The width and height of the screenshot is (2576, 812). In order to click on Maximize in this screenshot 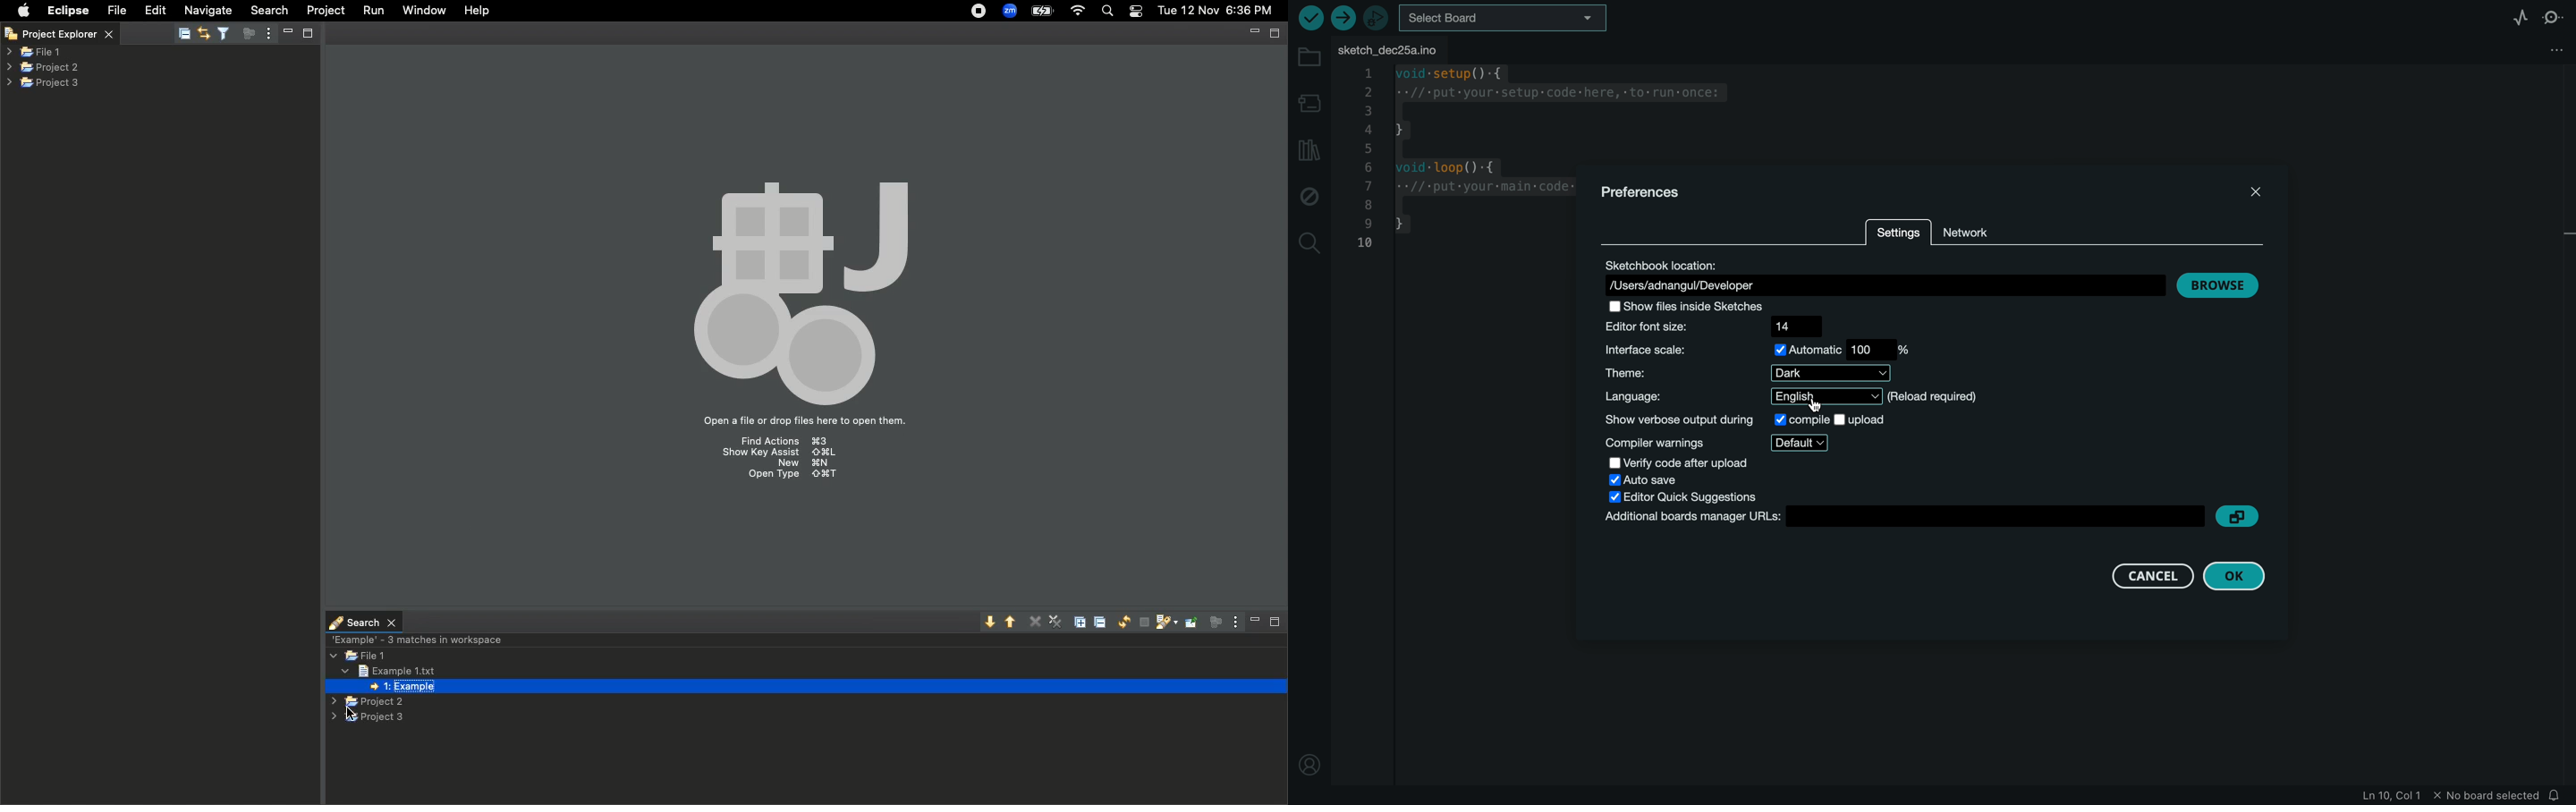, I will do `click(1276, 33)`.